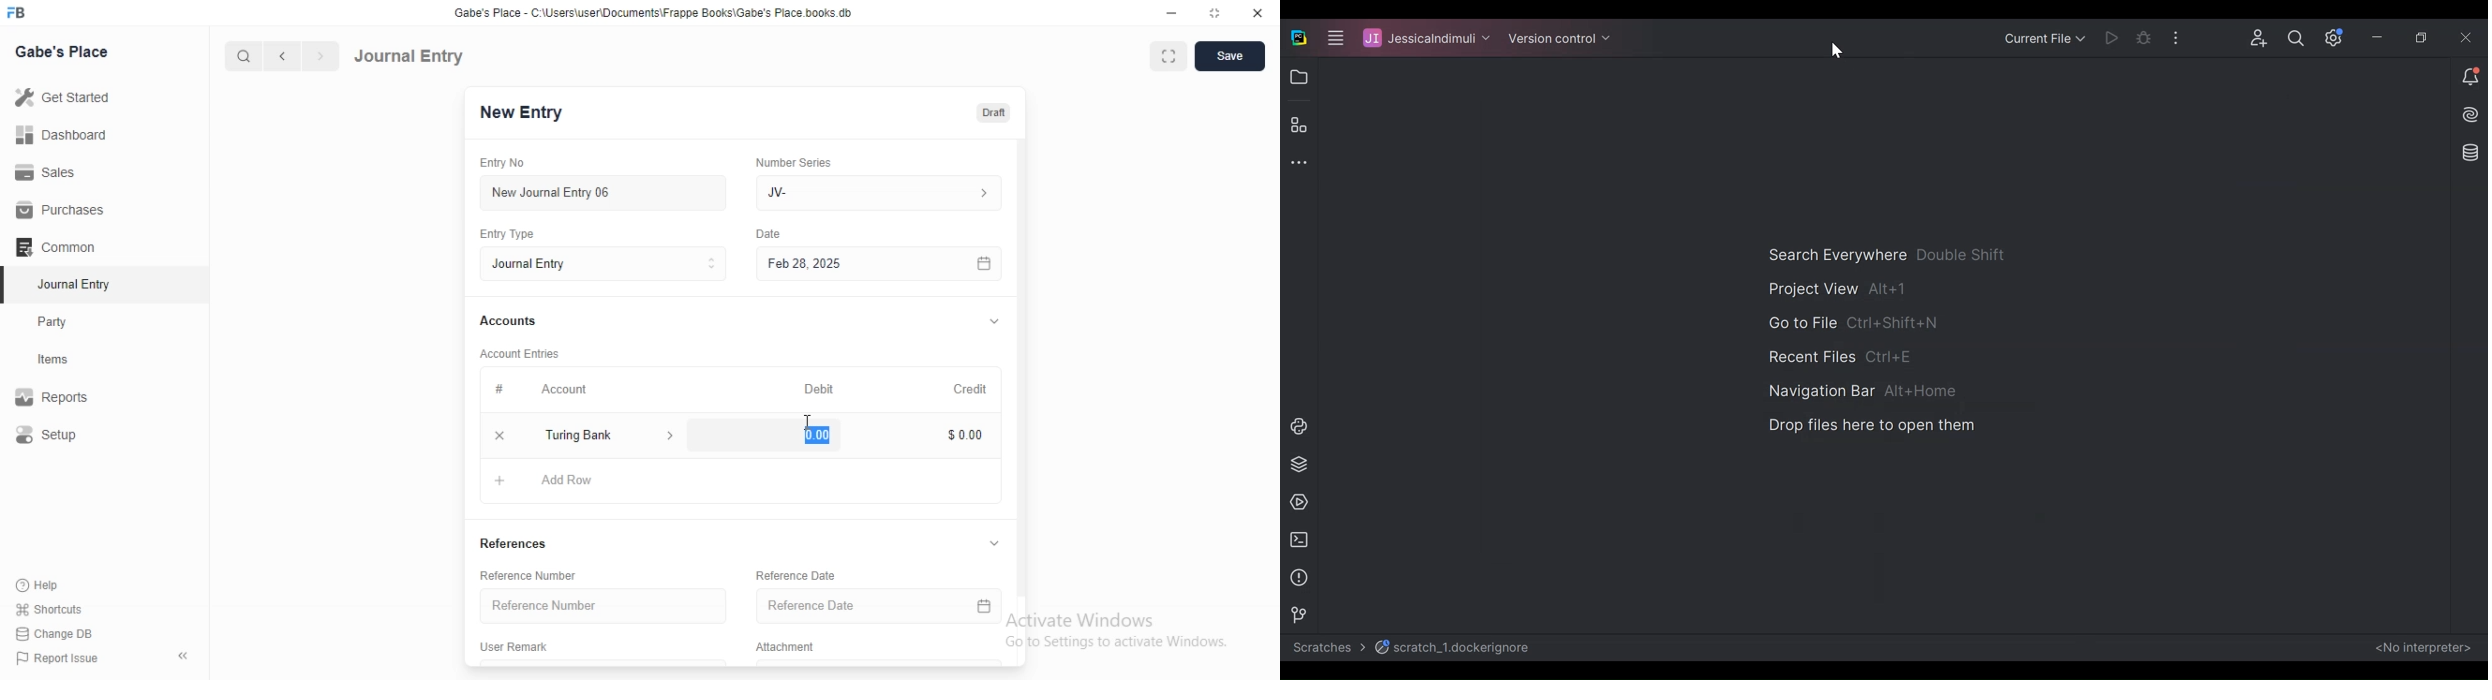 The width and height of the screenshot is (2492, 700). I want to click on ‘Account Entries., so click(528, 352).